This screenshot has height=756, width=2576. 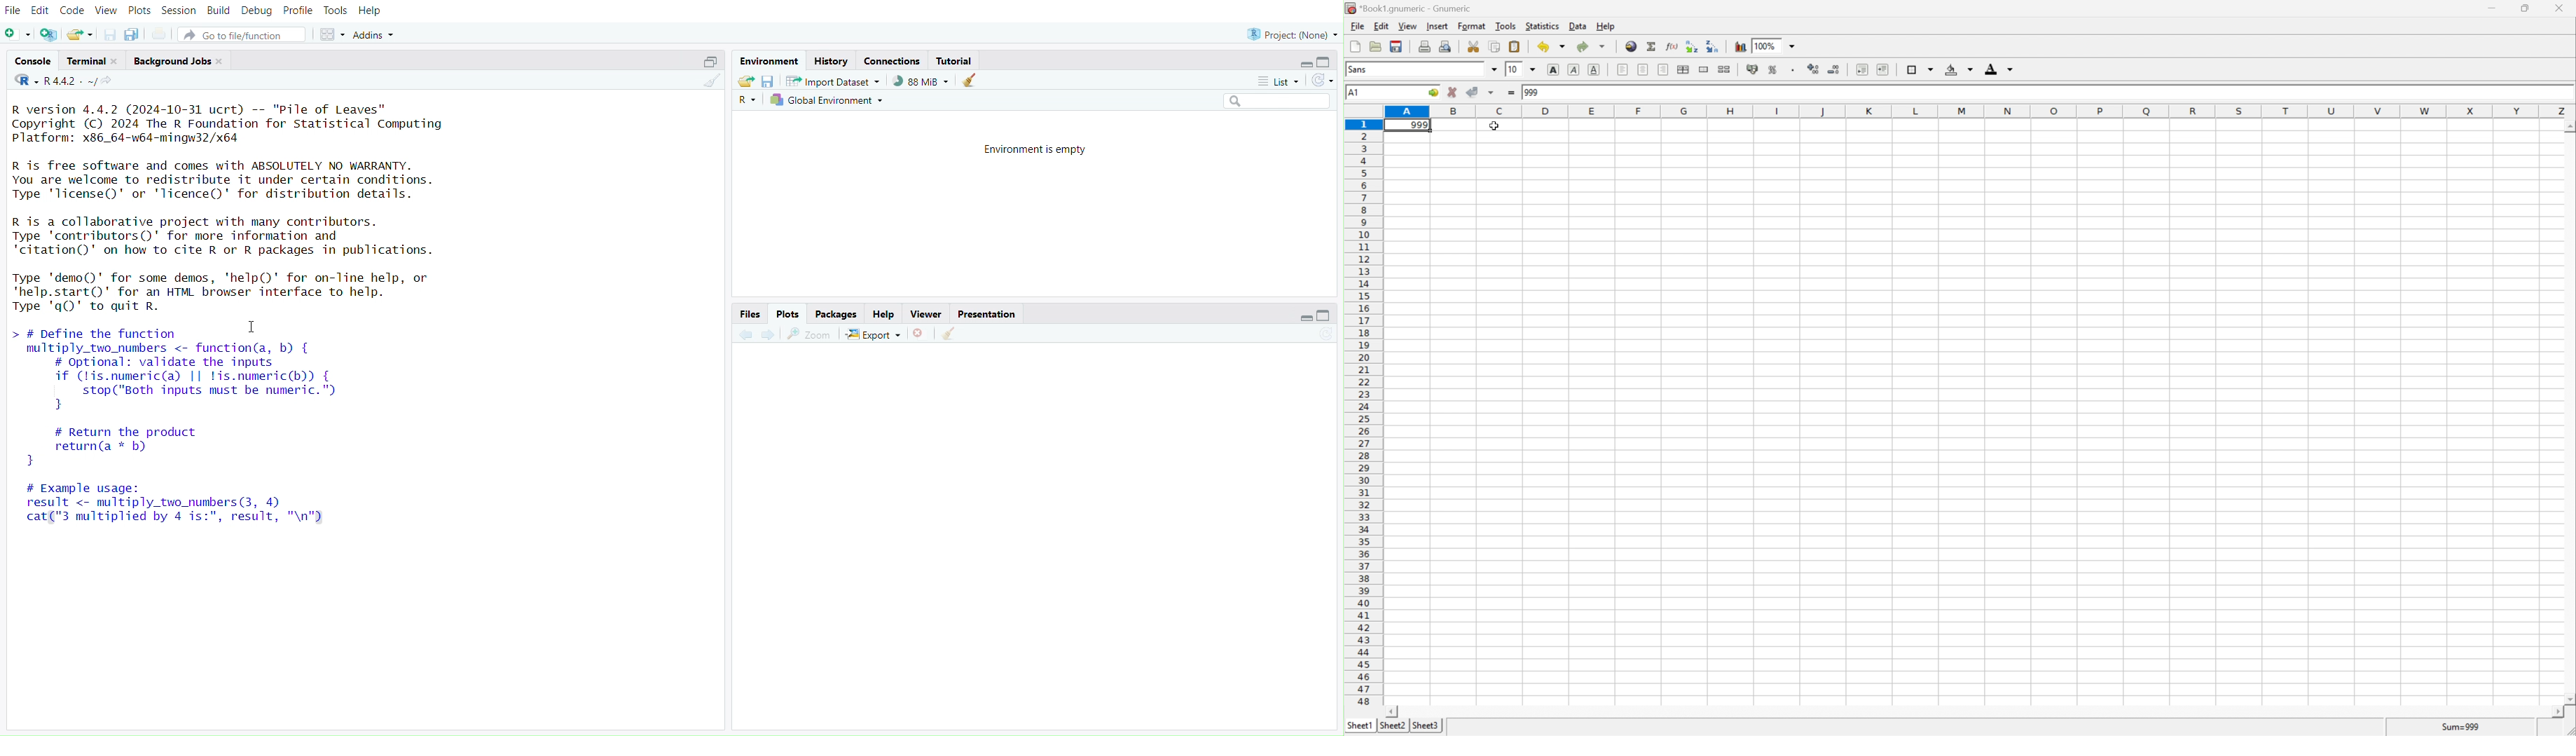 I want to click on sum=0, so click(x=2462, y=725).